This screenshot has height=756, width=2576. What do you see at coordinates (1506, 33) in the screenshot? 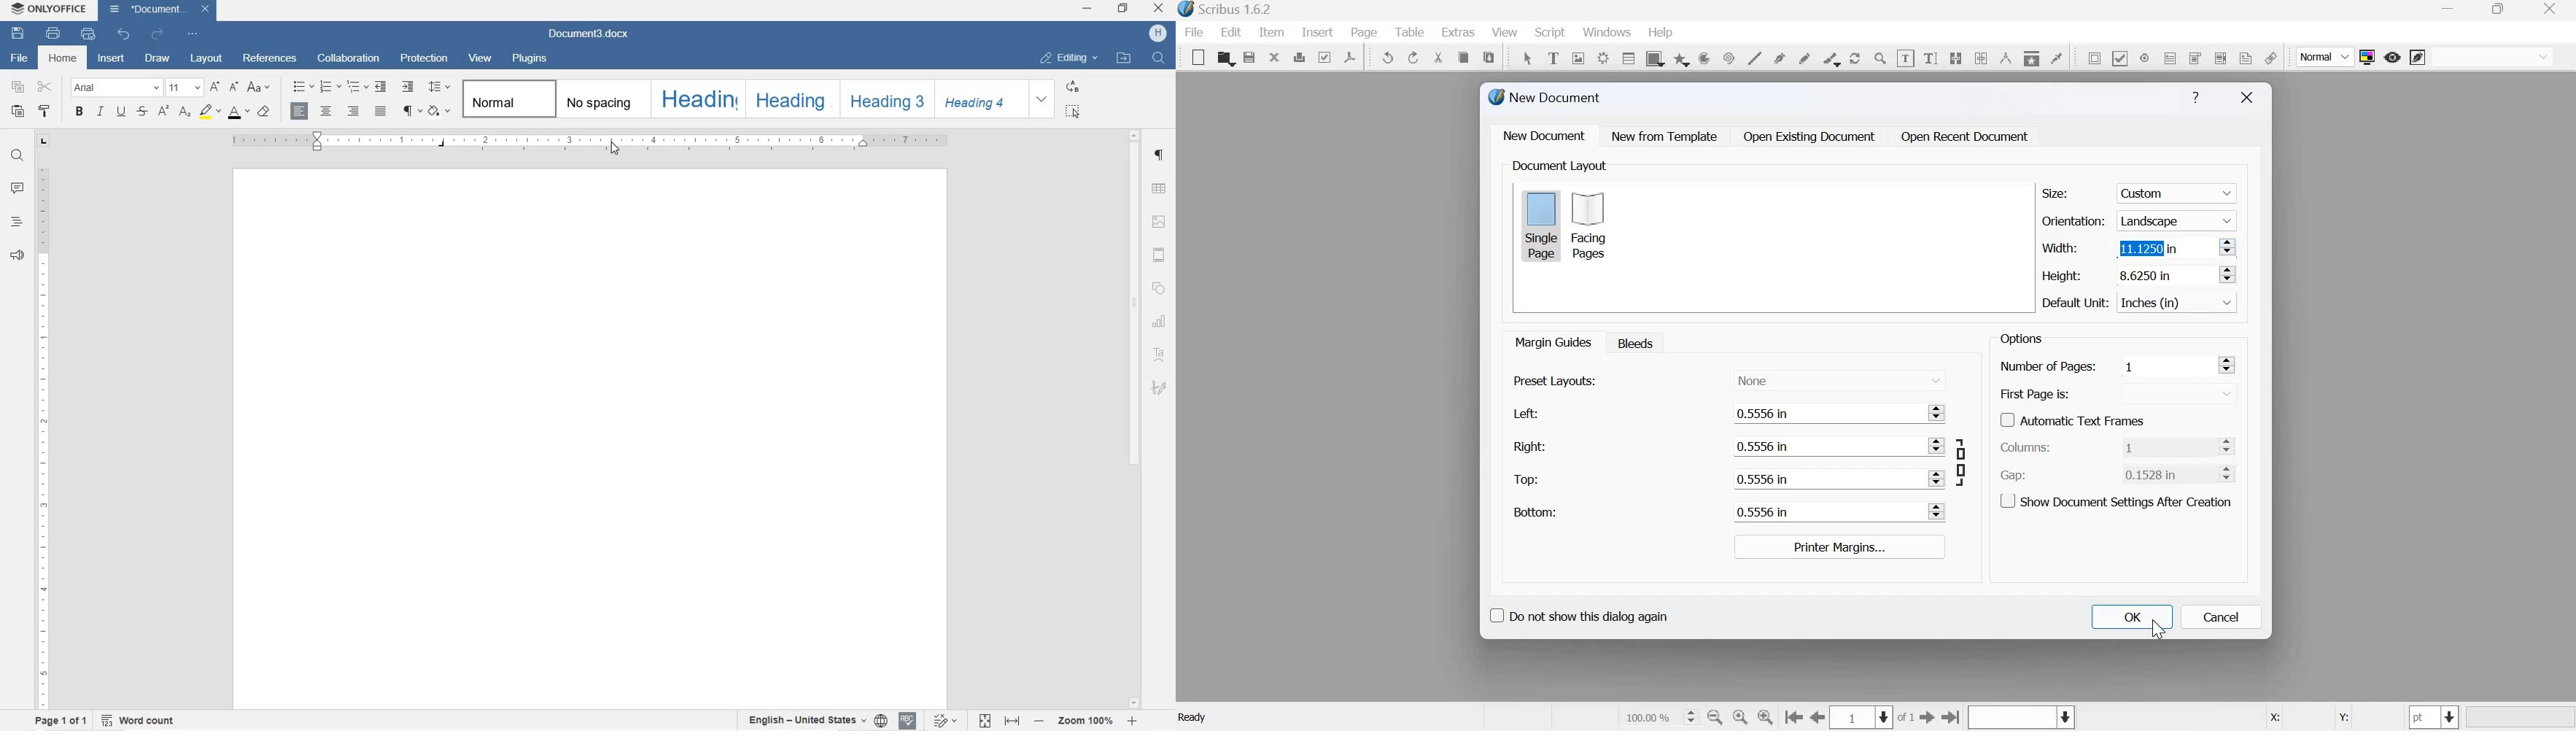
I see `View` at bounding box center [1506, 33].